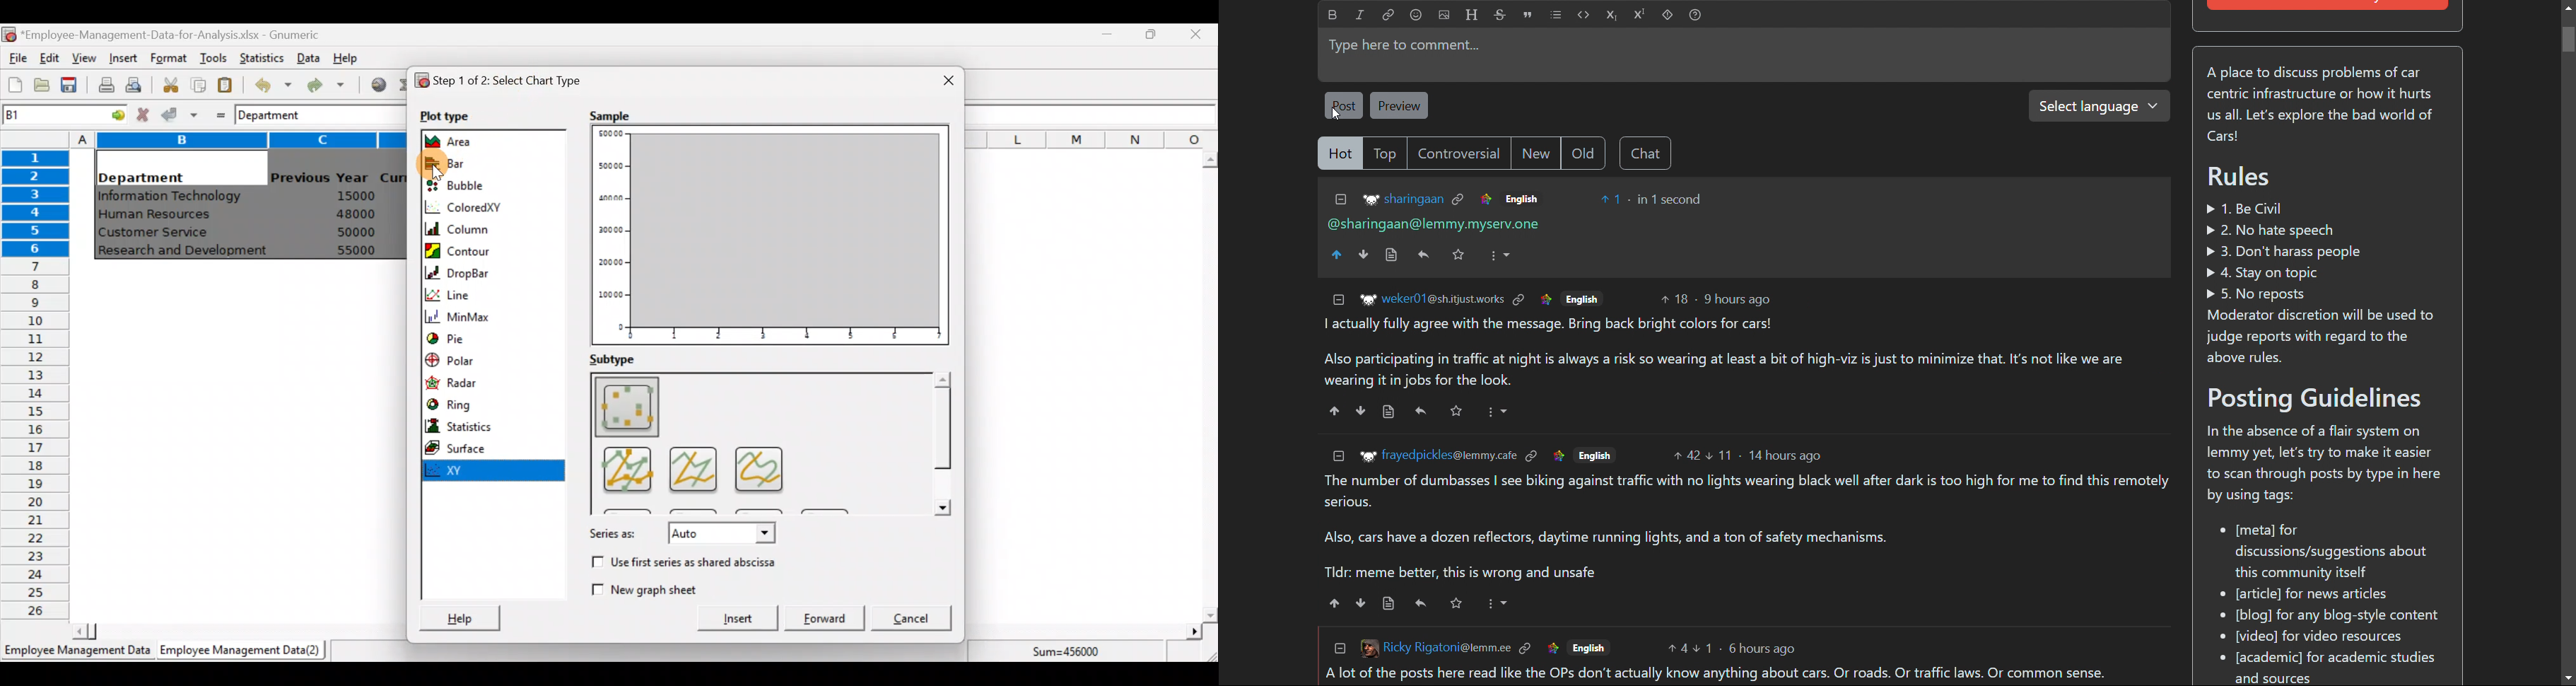  Describe the element at coordinates (1384, 153) in the screenshot. I see `top` at that location.